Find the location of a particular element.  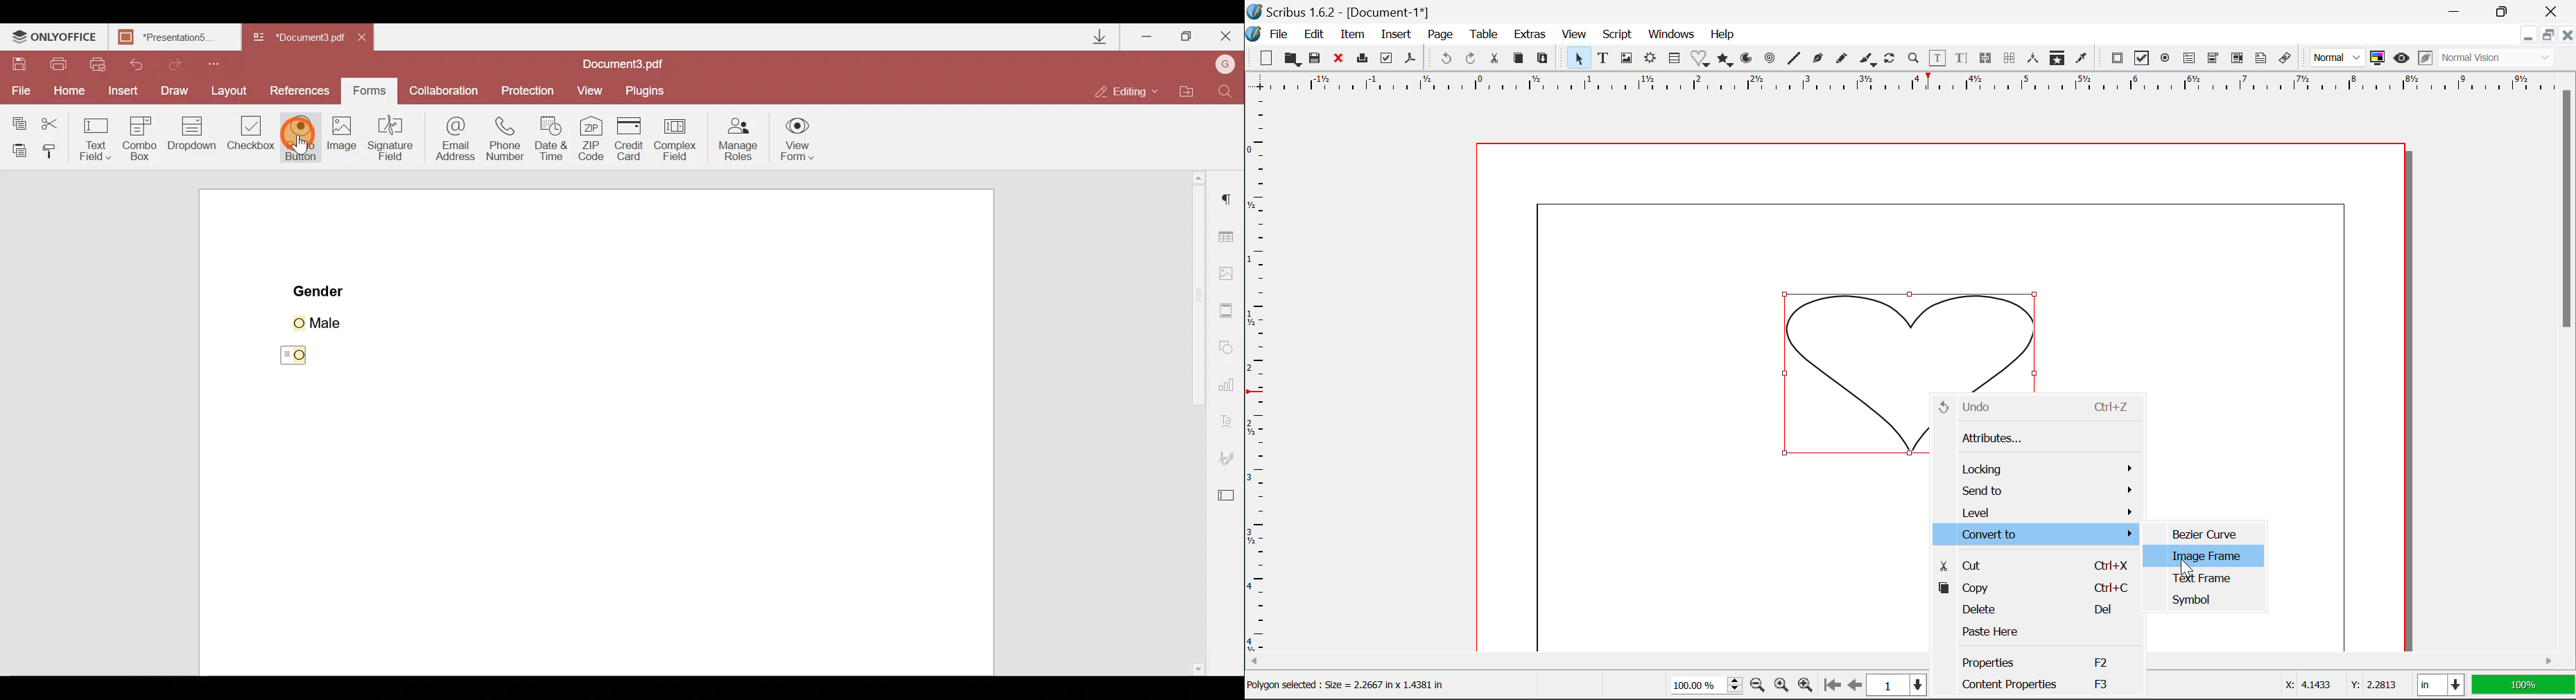

Bezier Curve is located at coordinates (1819, 60).